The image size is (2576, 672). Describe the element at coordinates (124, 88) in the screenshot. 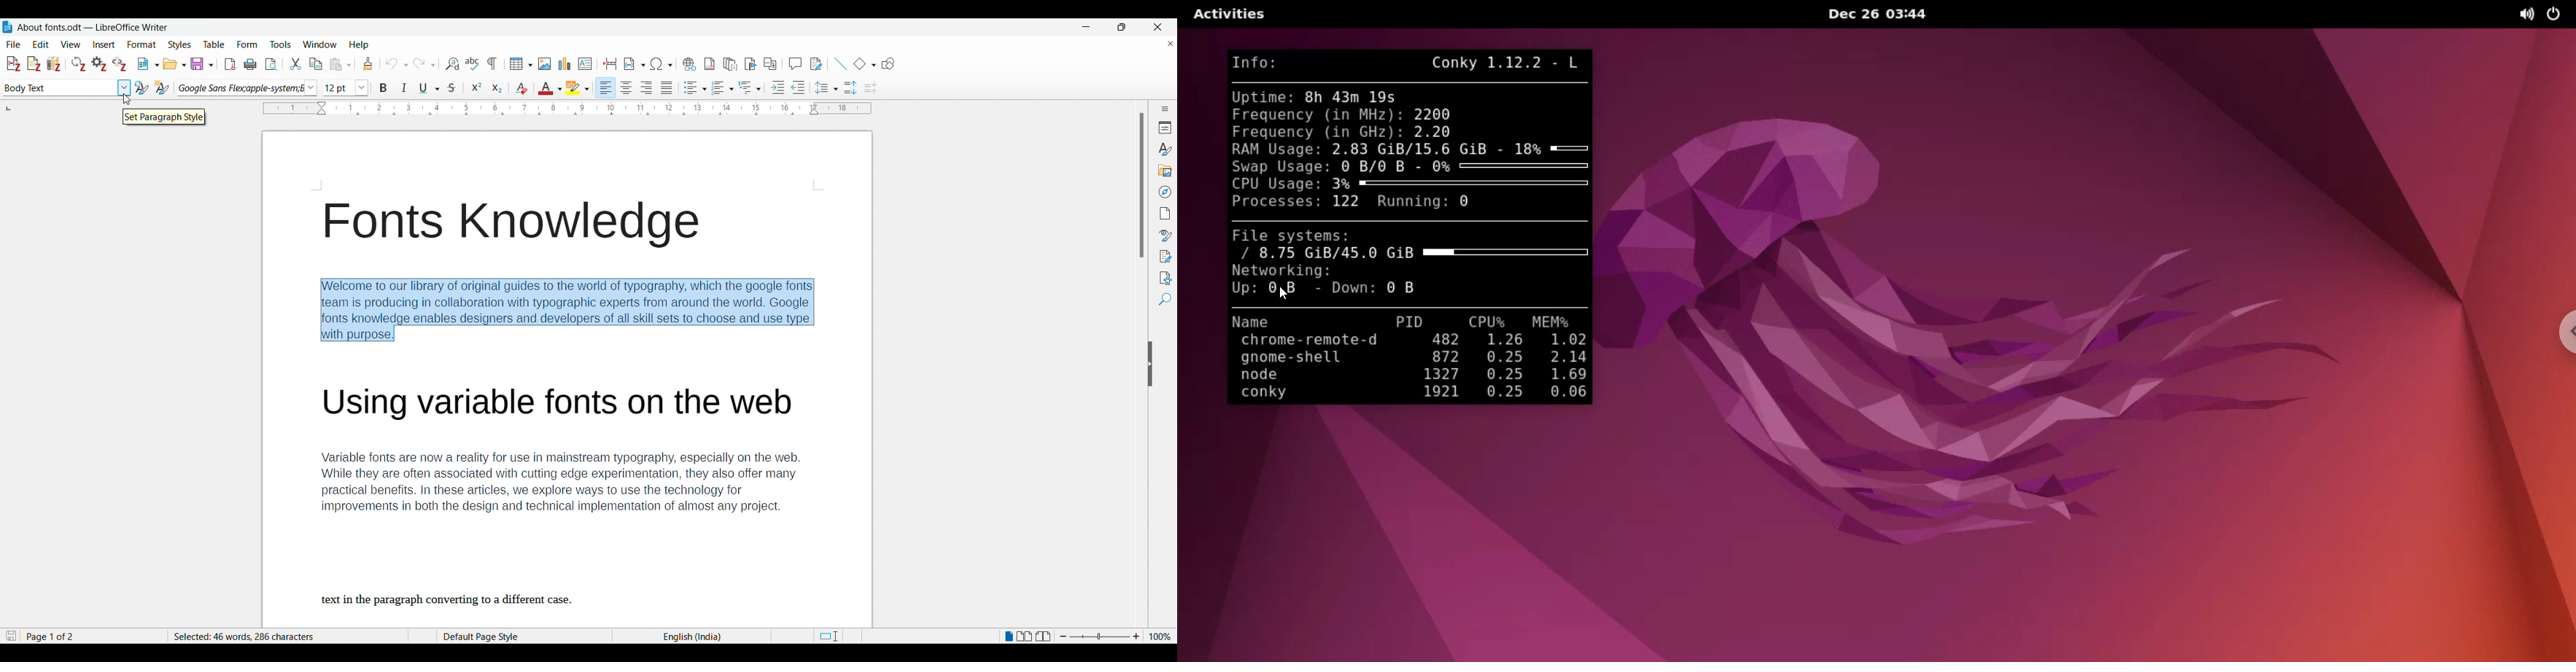

I see `Highlighted by cursor` at that location.